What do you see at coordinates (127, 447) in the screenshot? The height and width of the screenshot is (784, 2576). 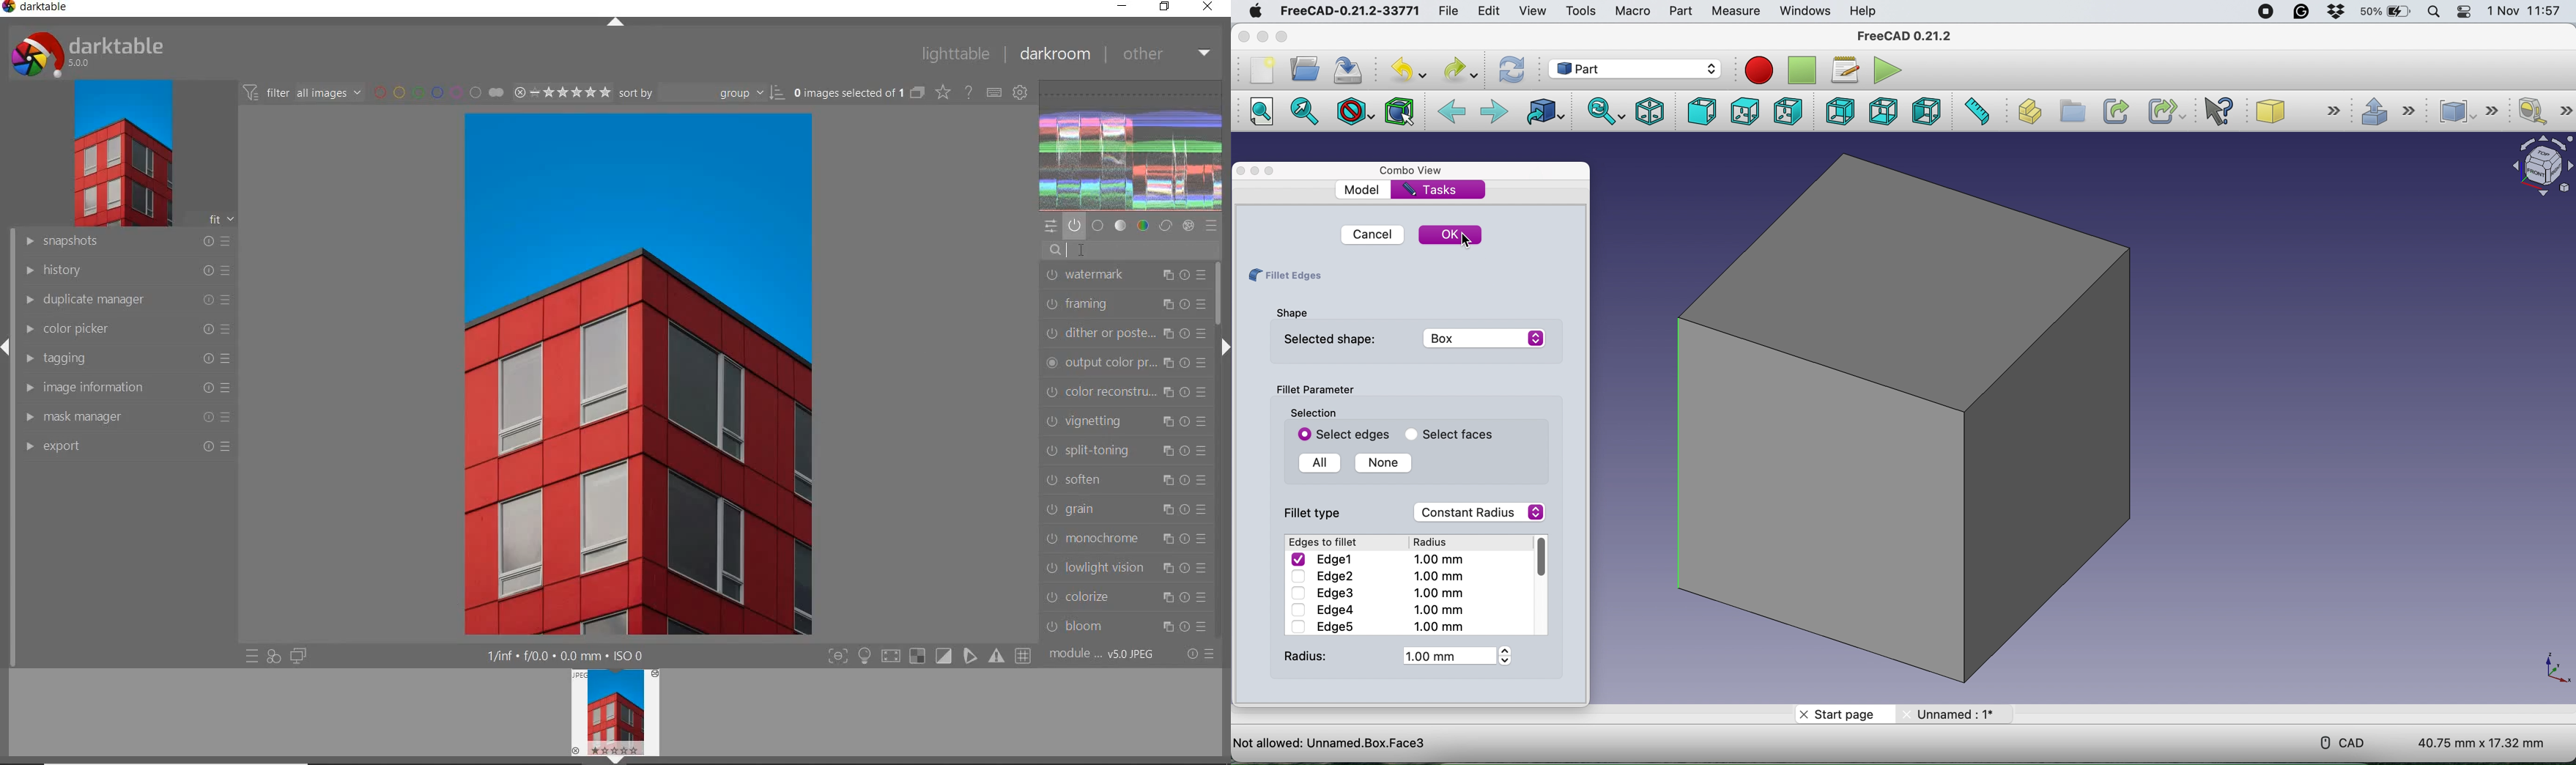 I see `export` at bounding box center [127, 447].